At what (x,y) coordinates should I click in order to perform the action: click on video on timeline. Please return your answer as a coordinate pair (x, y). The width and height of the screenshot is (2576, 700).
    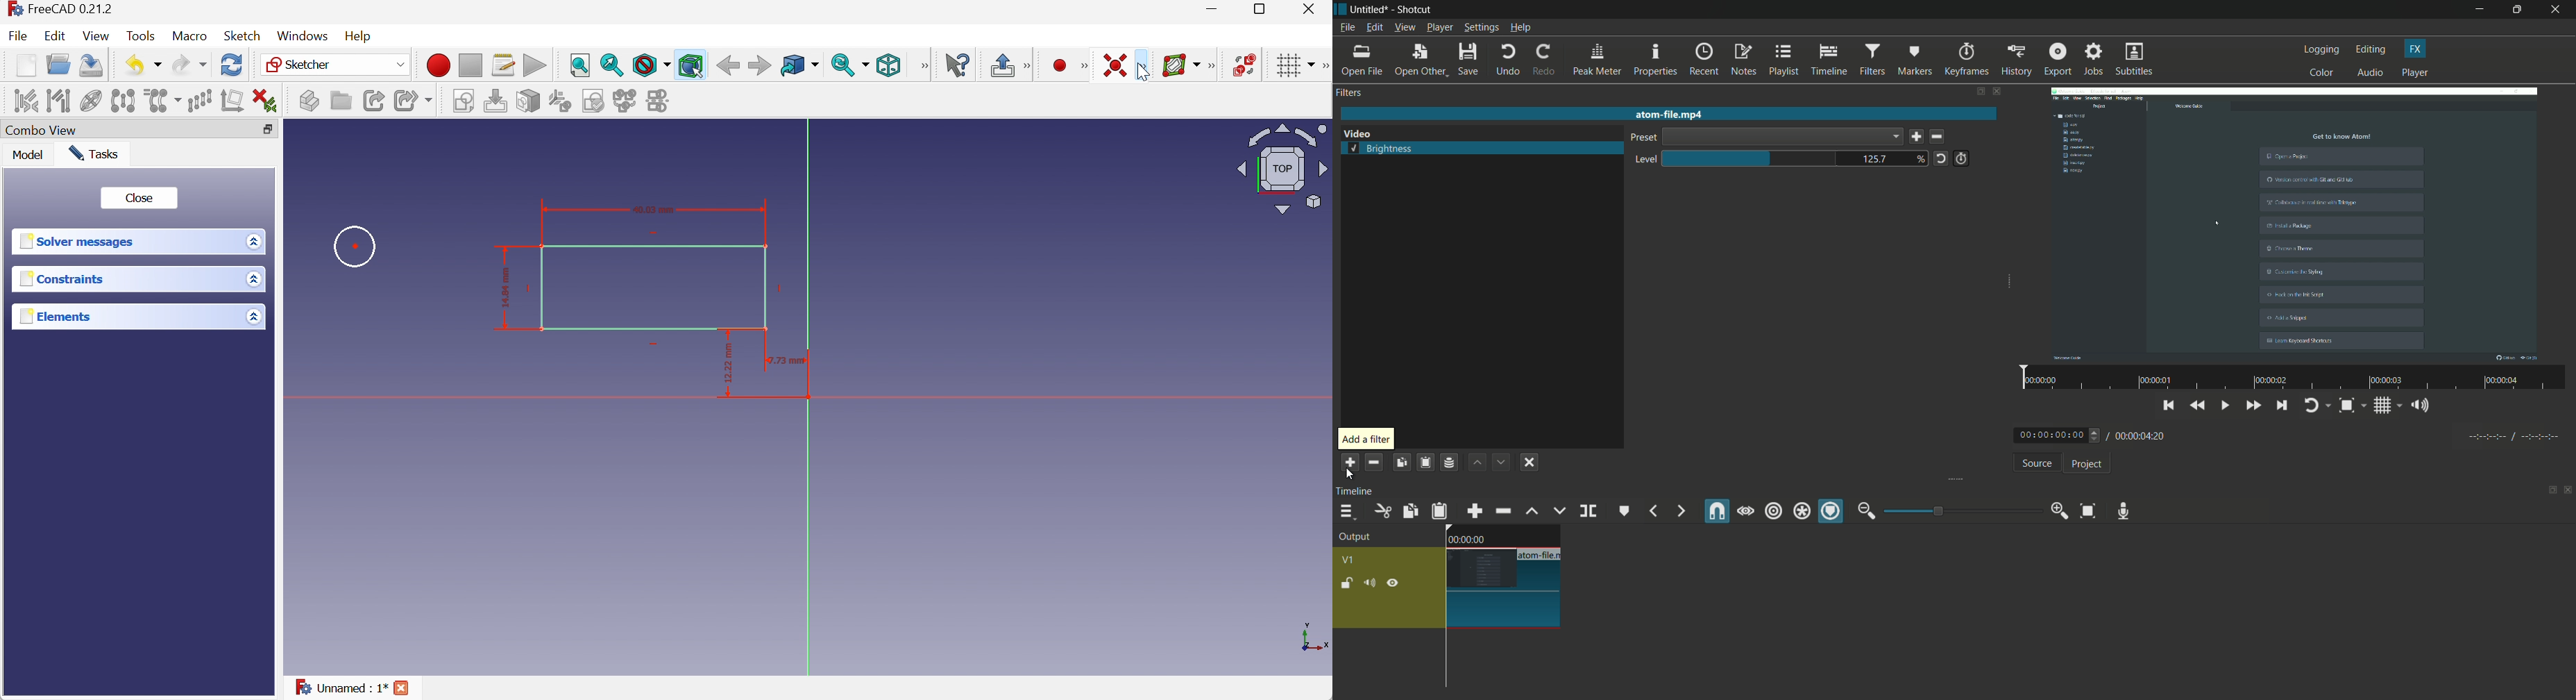
    Looking at the image, I should click on (1501, 576).